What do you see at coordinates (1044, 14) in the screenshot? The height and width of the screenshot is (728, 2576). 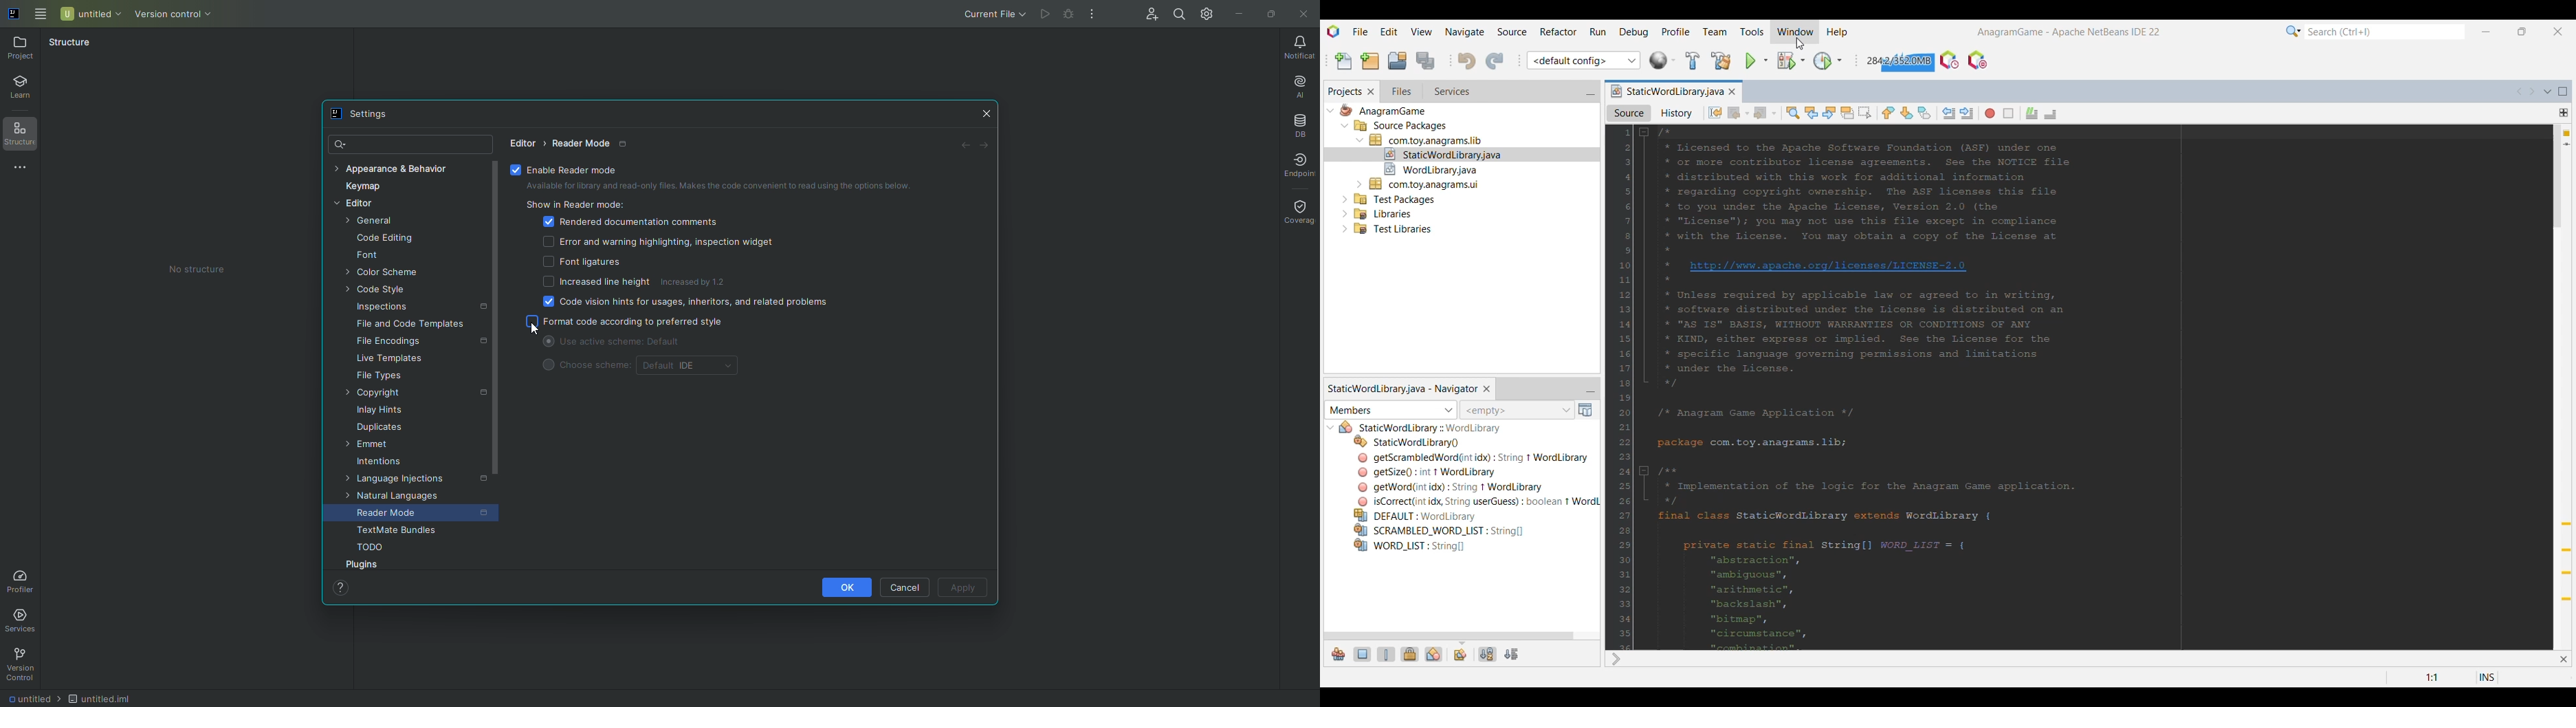 I see `Cannot run file` at bounding box center [1044, 14].